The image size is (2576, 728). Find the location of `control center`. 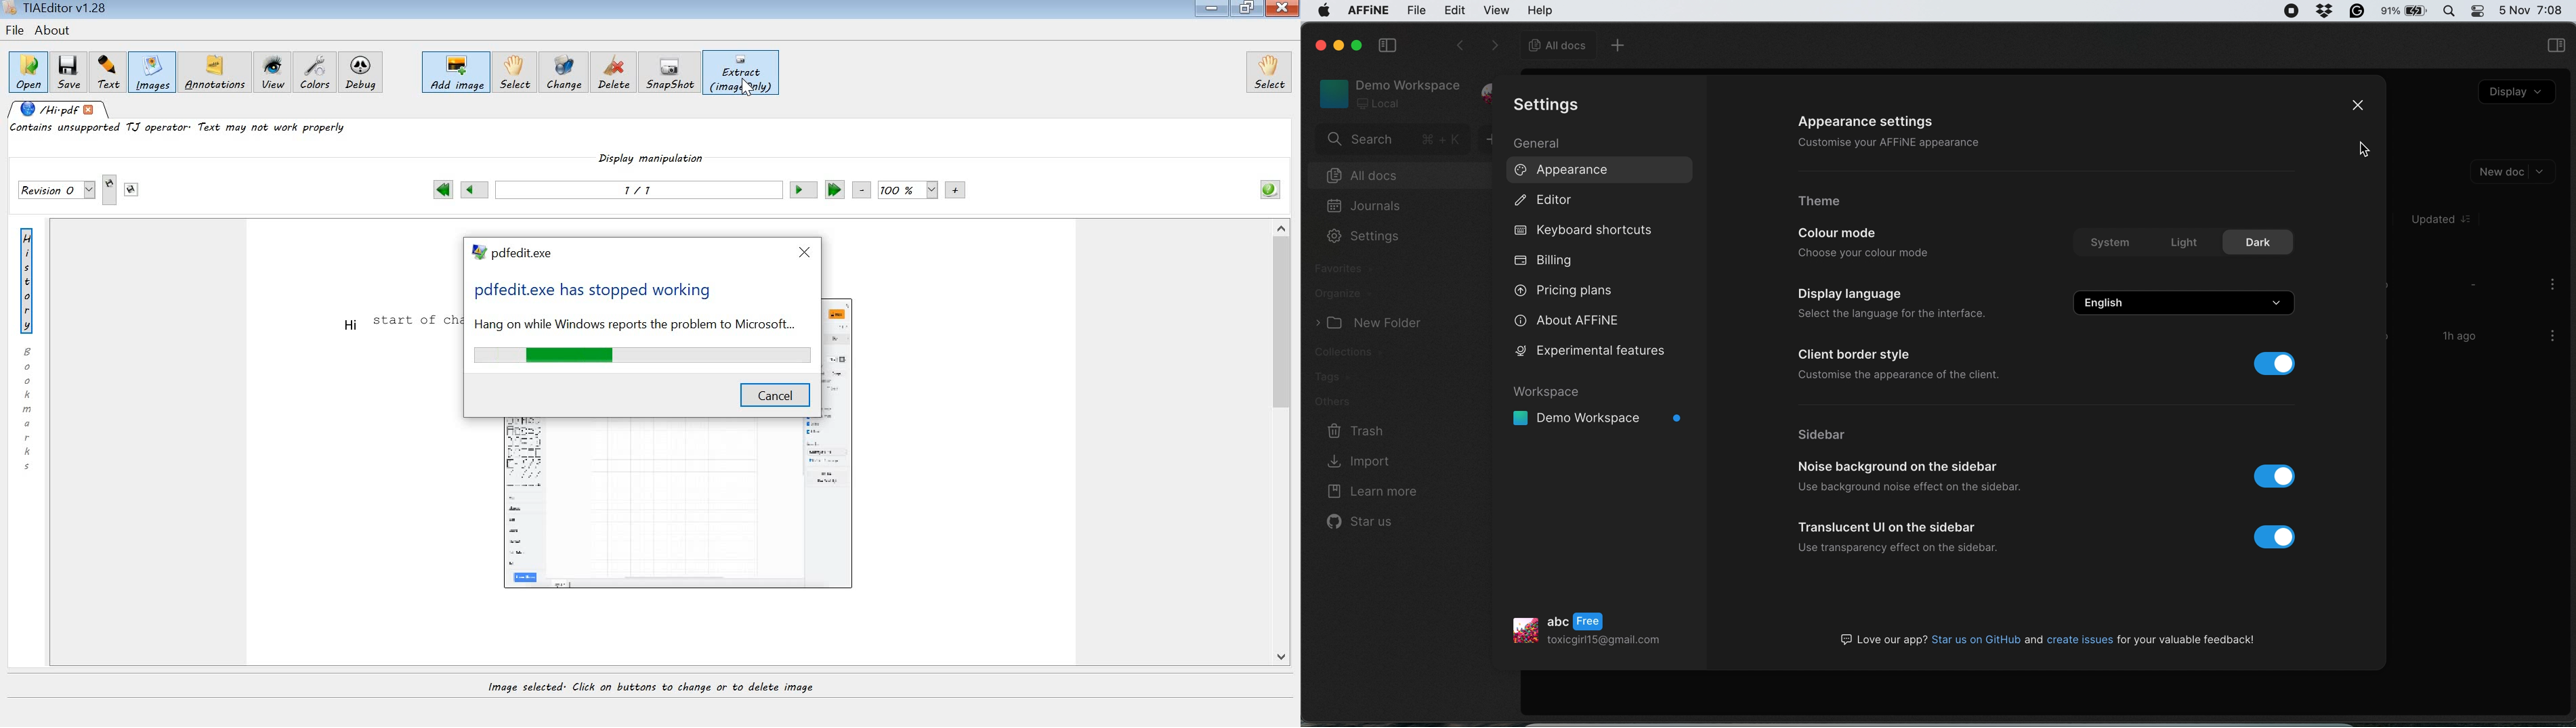

control center is located at coordinates (2482, 12).